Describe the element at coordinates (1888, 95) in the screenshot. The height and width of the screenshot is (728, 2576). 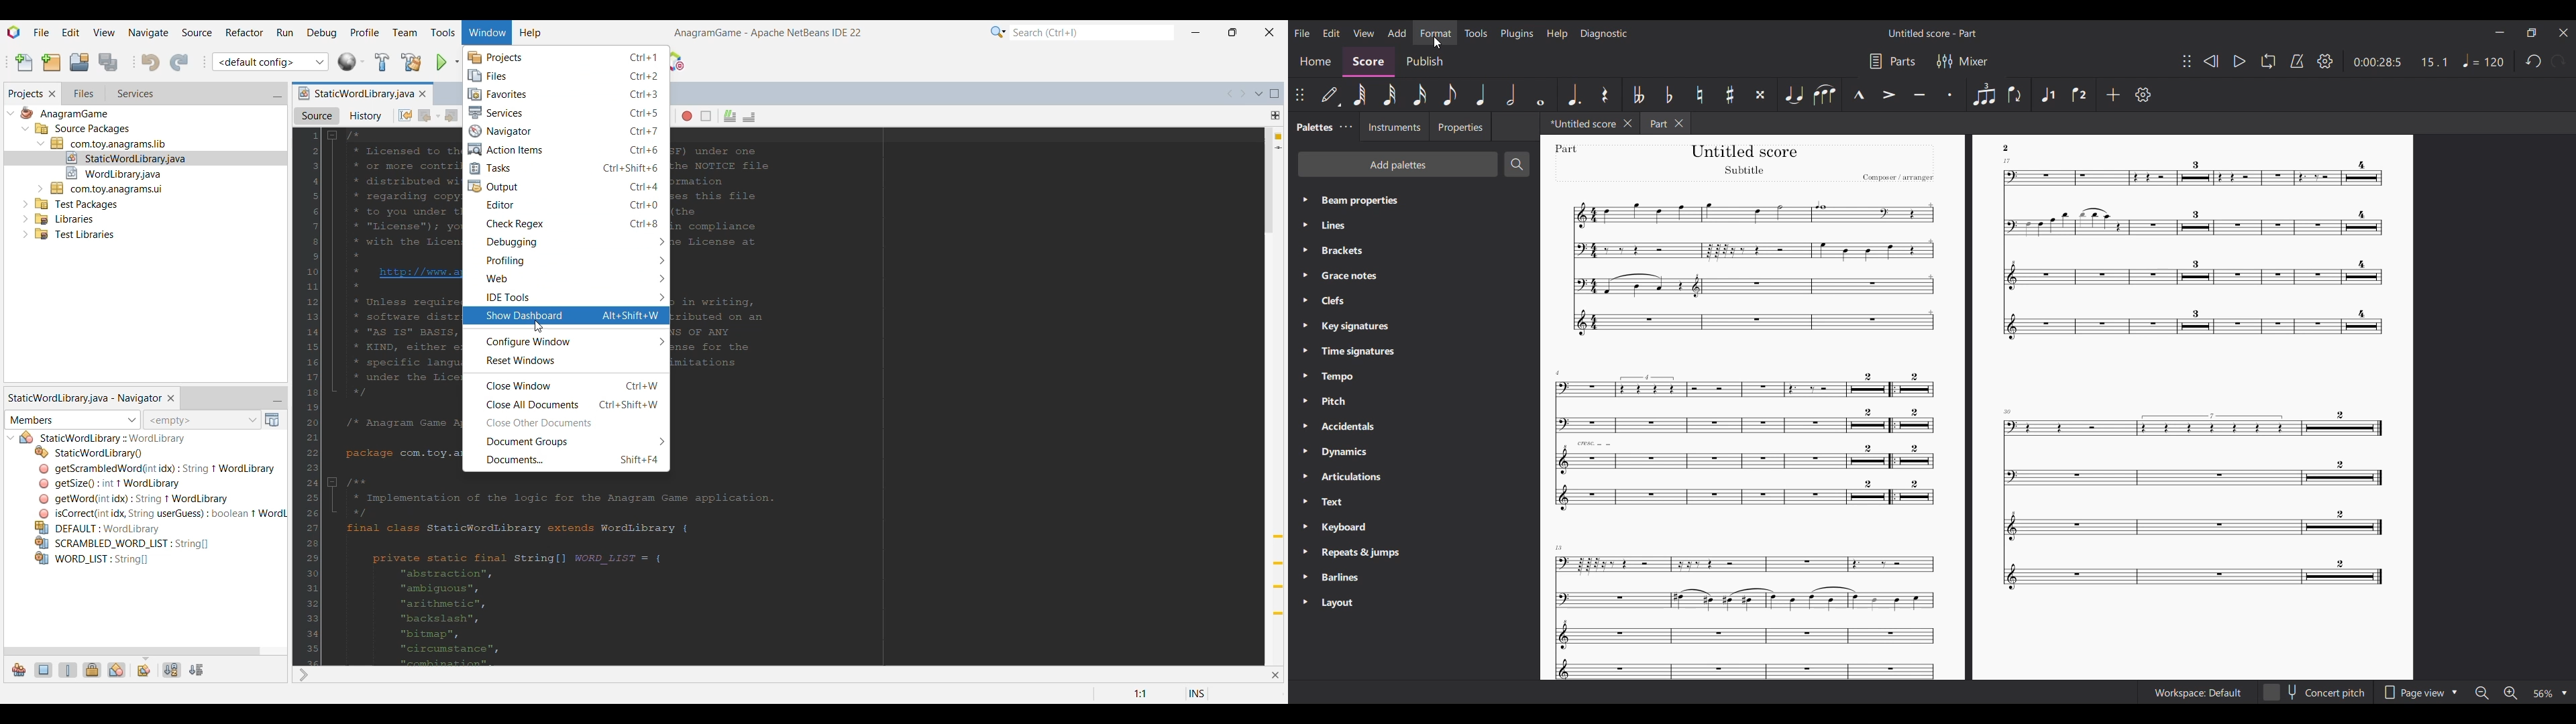
I see `Accent` at that location.